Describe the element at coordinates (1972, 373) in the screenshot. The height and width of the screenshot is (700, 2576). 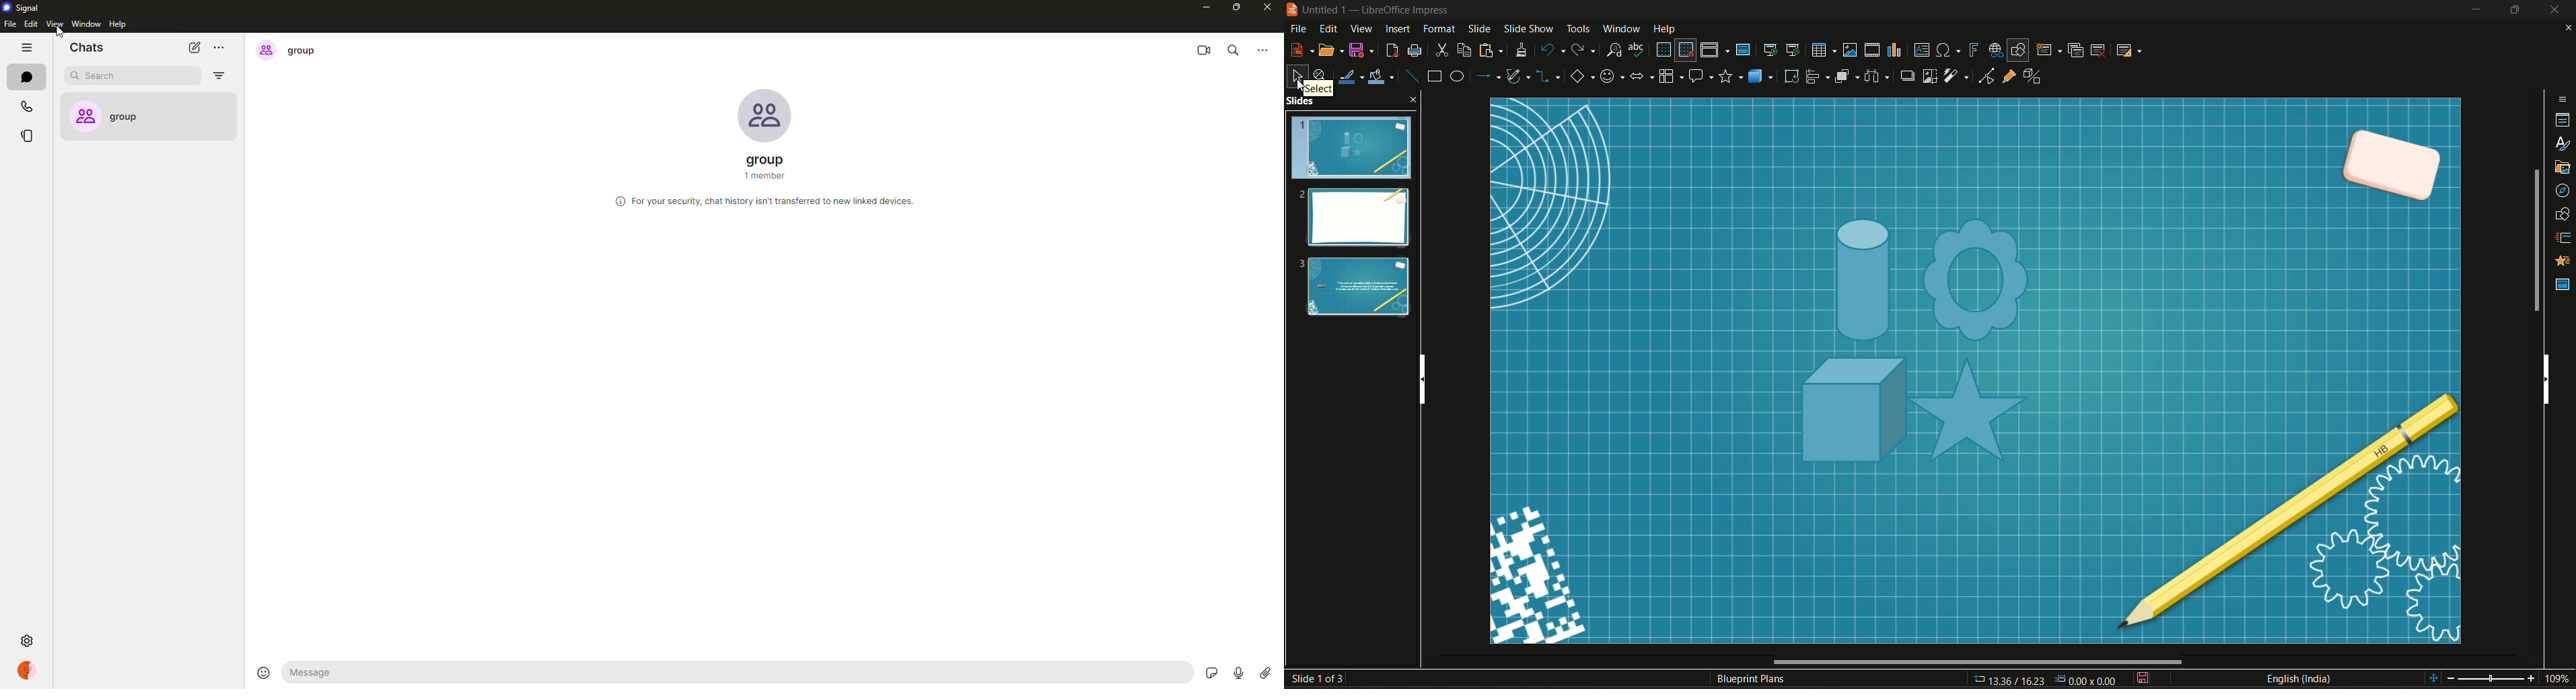
I see `slide` at that location.